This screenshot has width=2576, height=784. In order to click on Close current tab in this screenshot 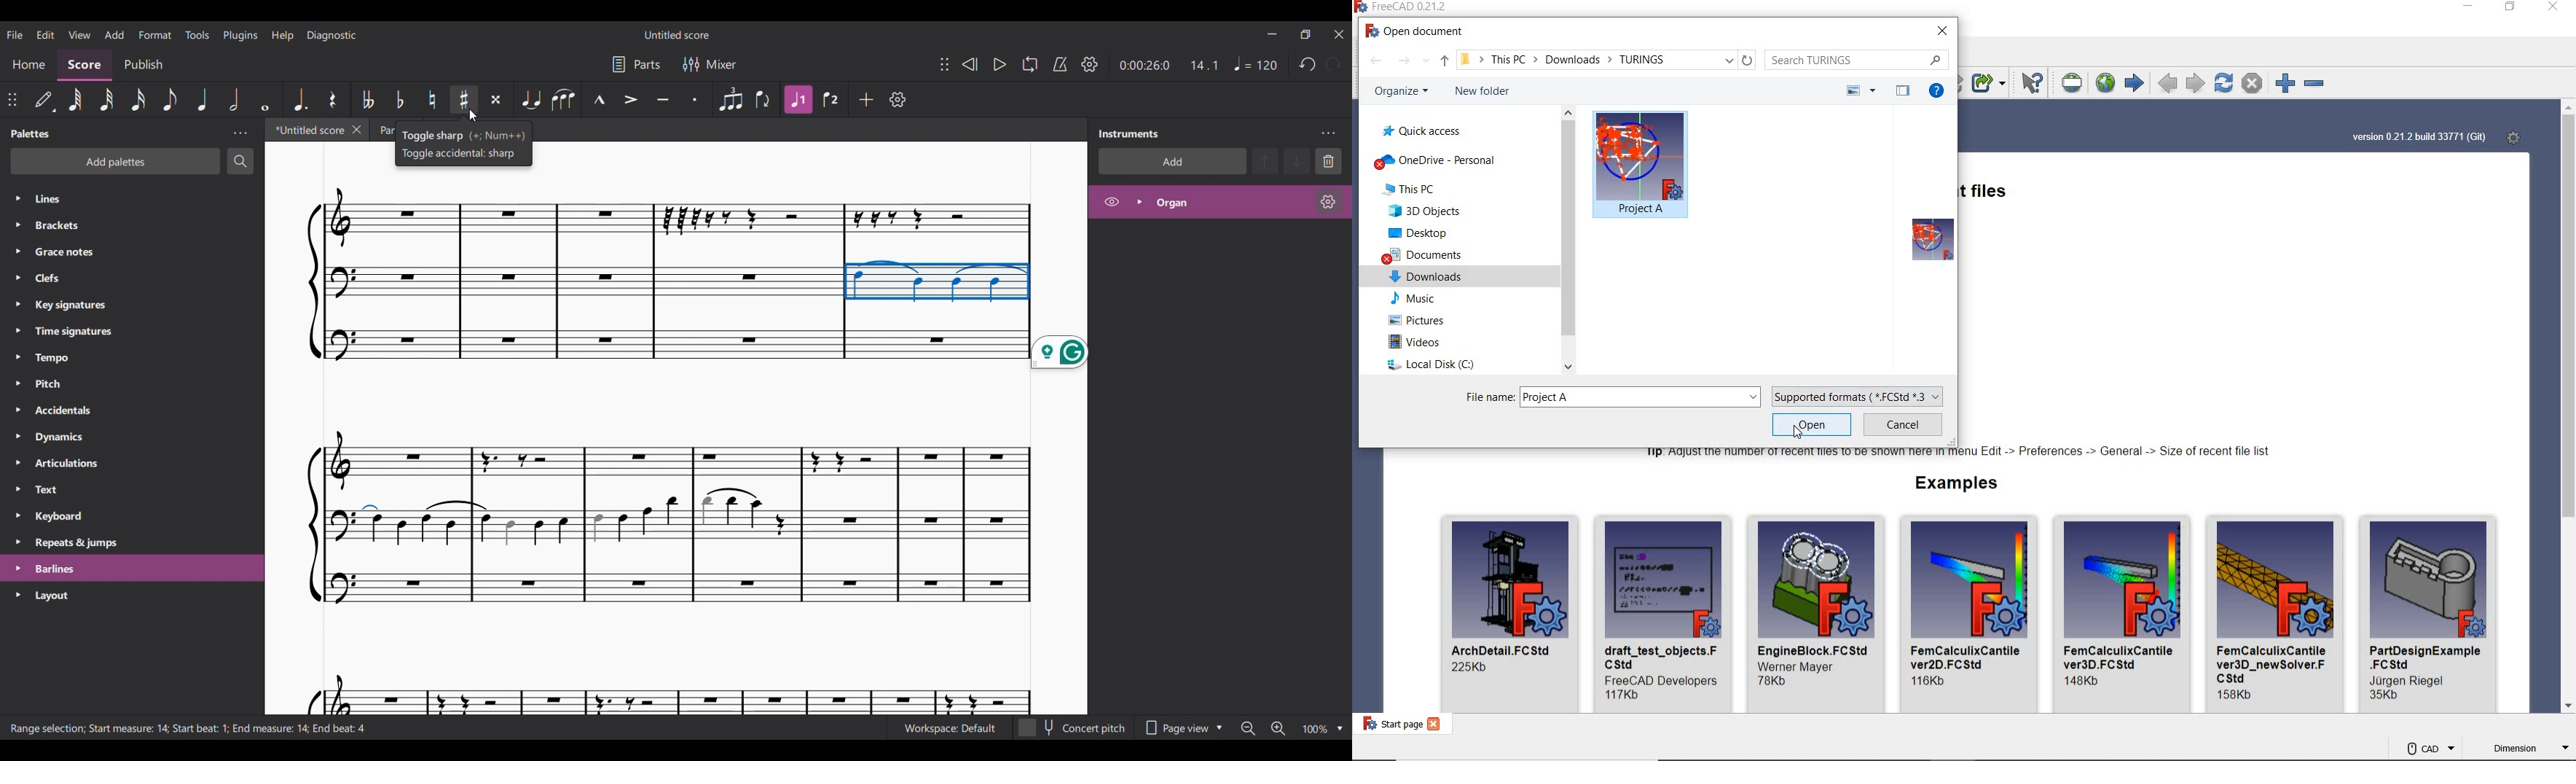, I will do `click(356, 130)`.